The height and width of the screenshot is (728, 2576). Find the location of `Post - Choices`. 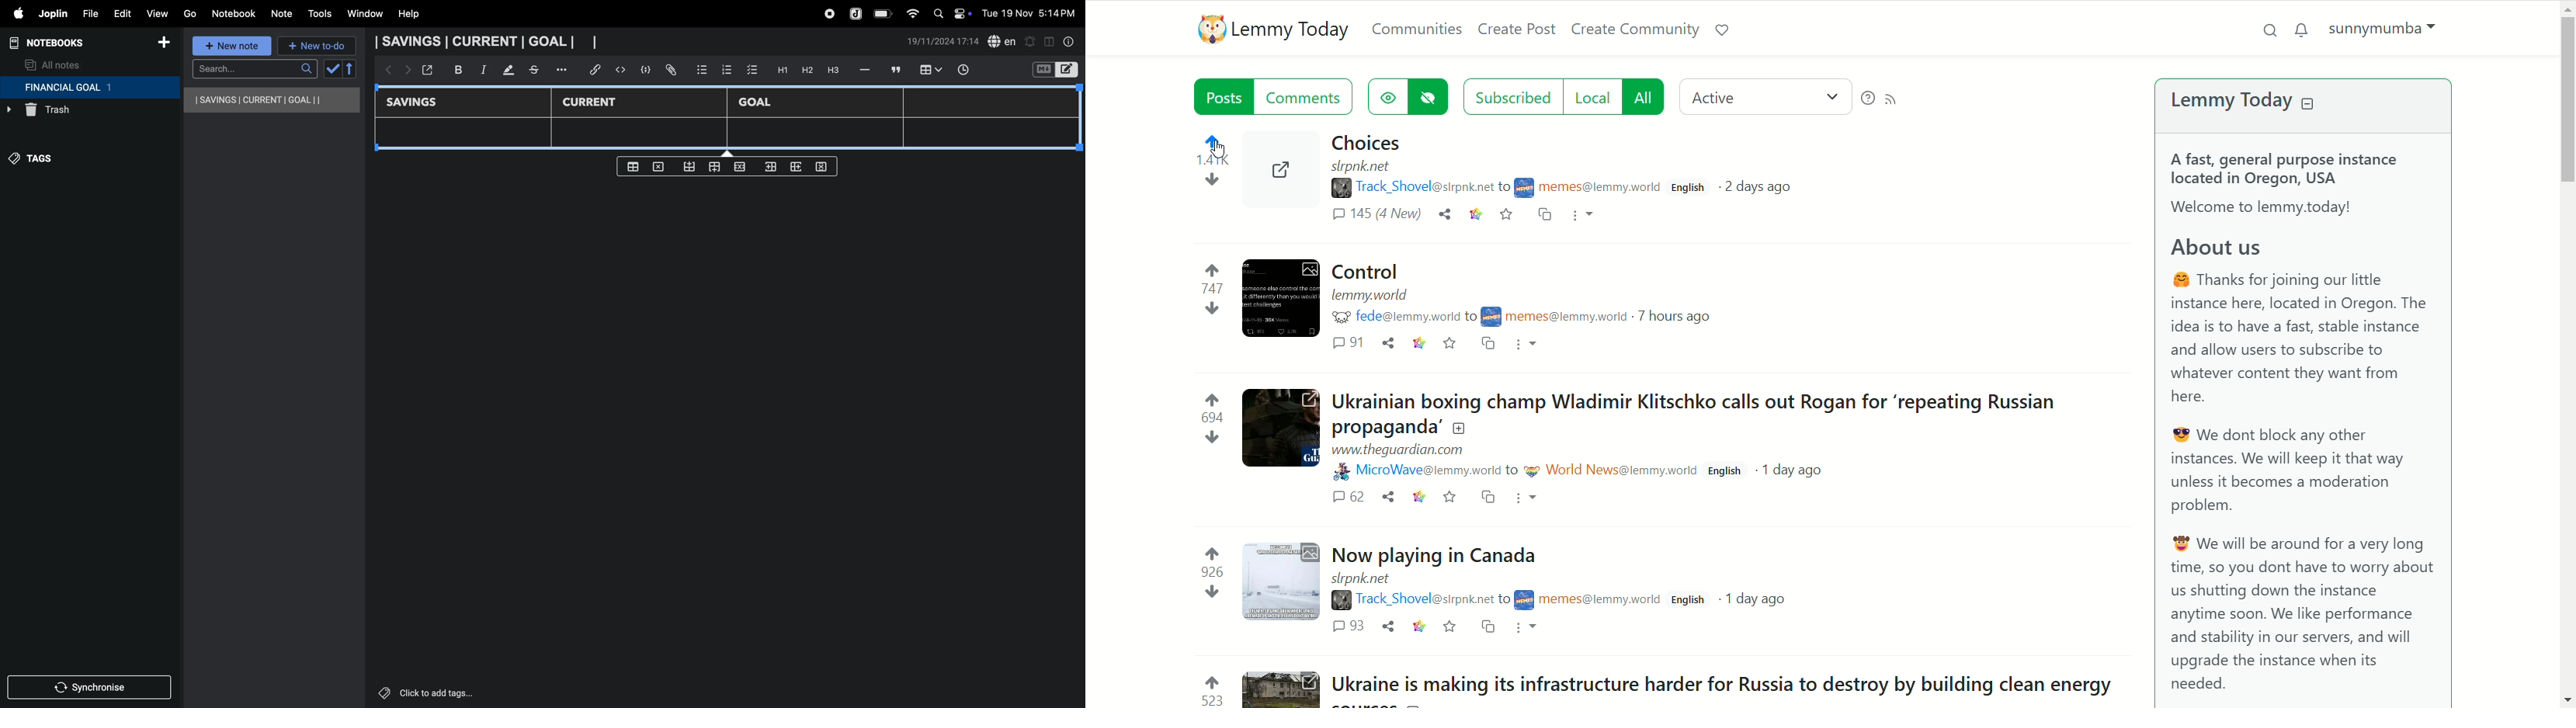

Post - Choices is located at coordinates (1370, 143).